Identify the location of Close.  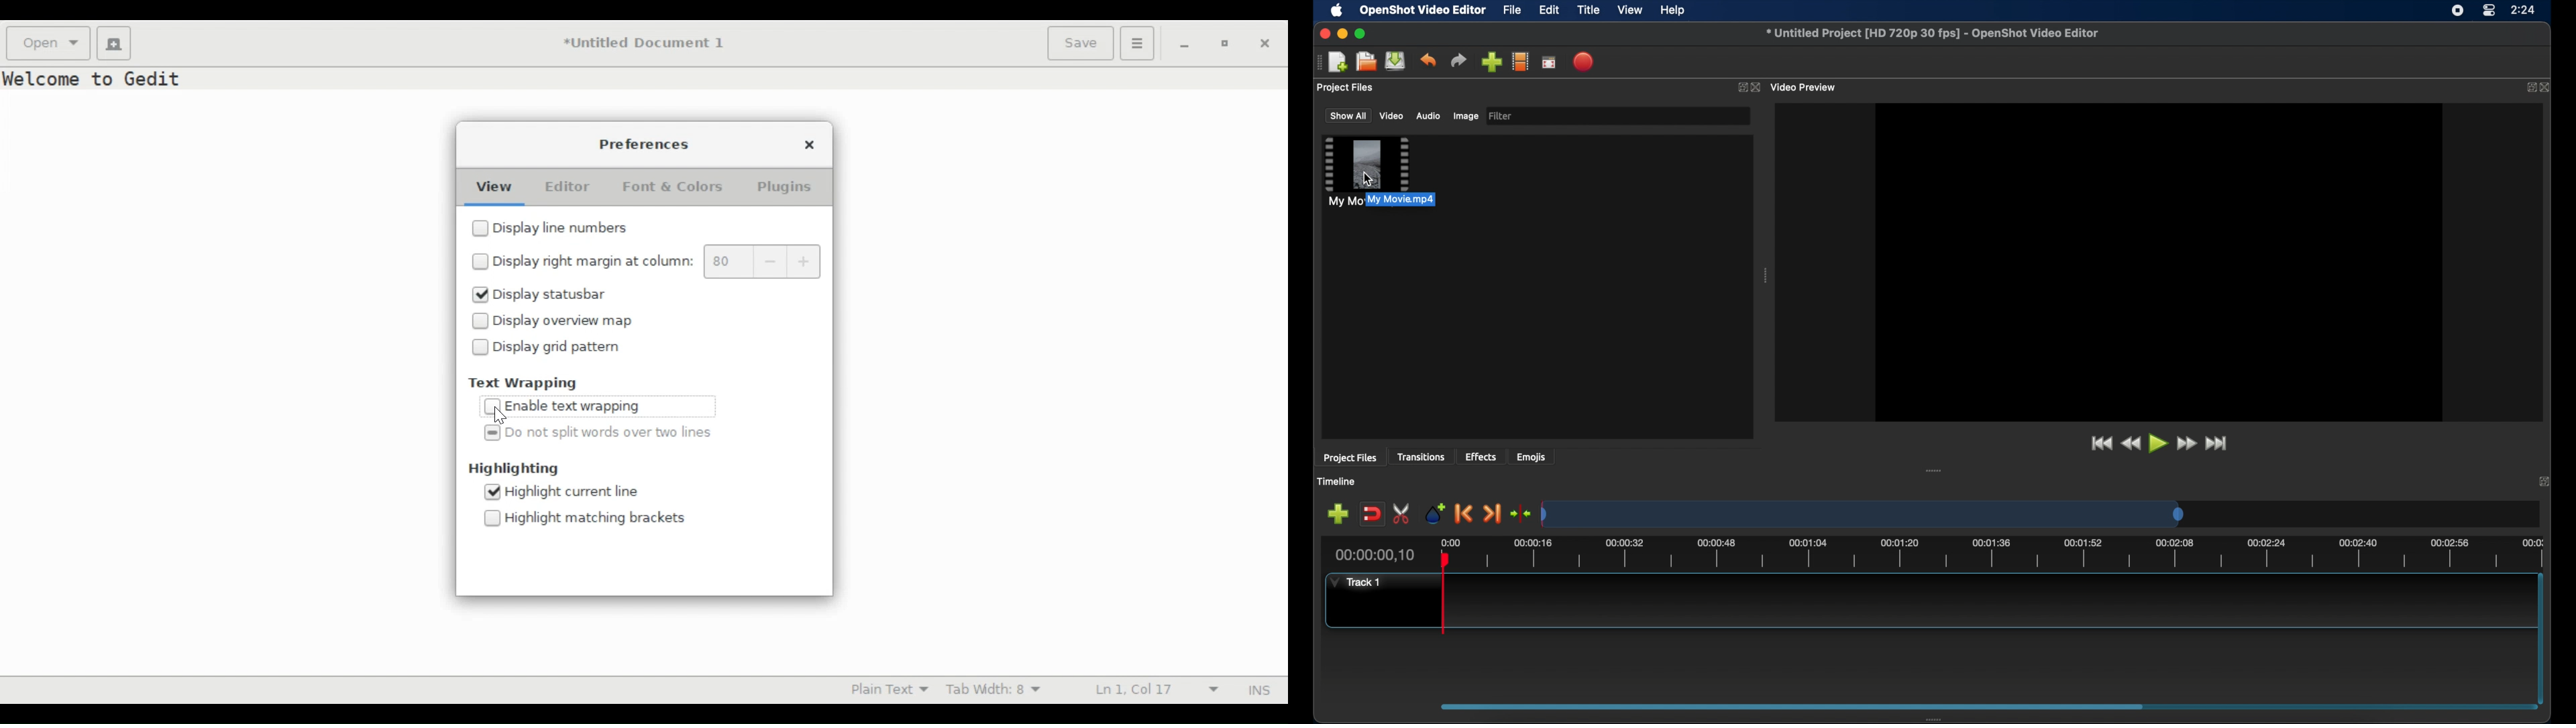
(1266, 45).